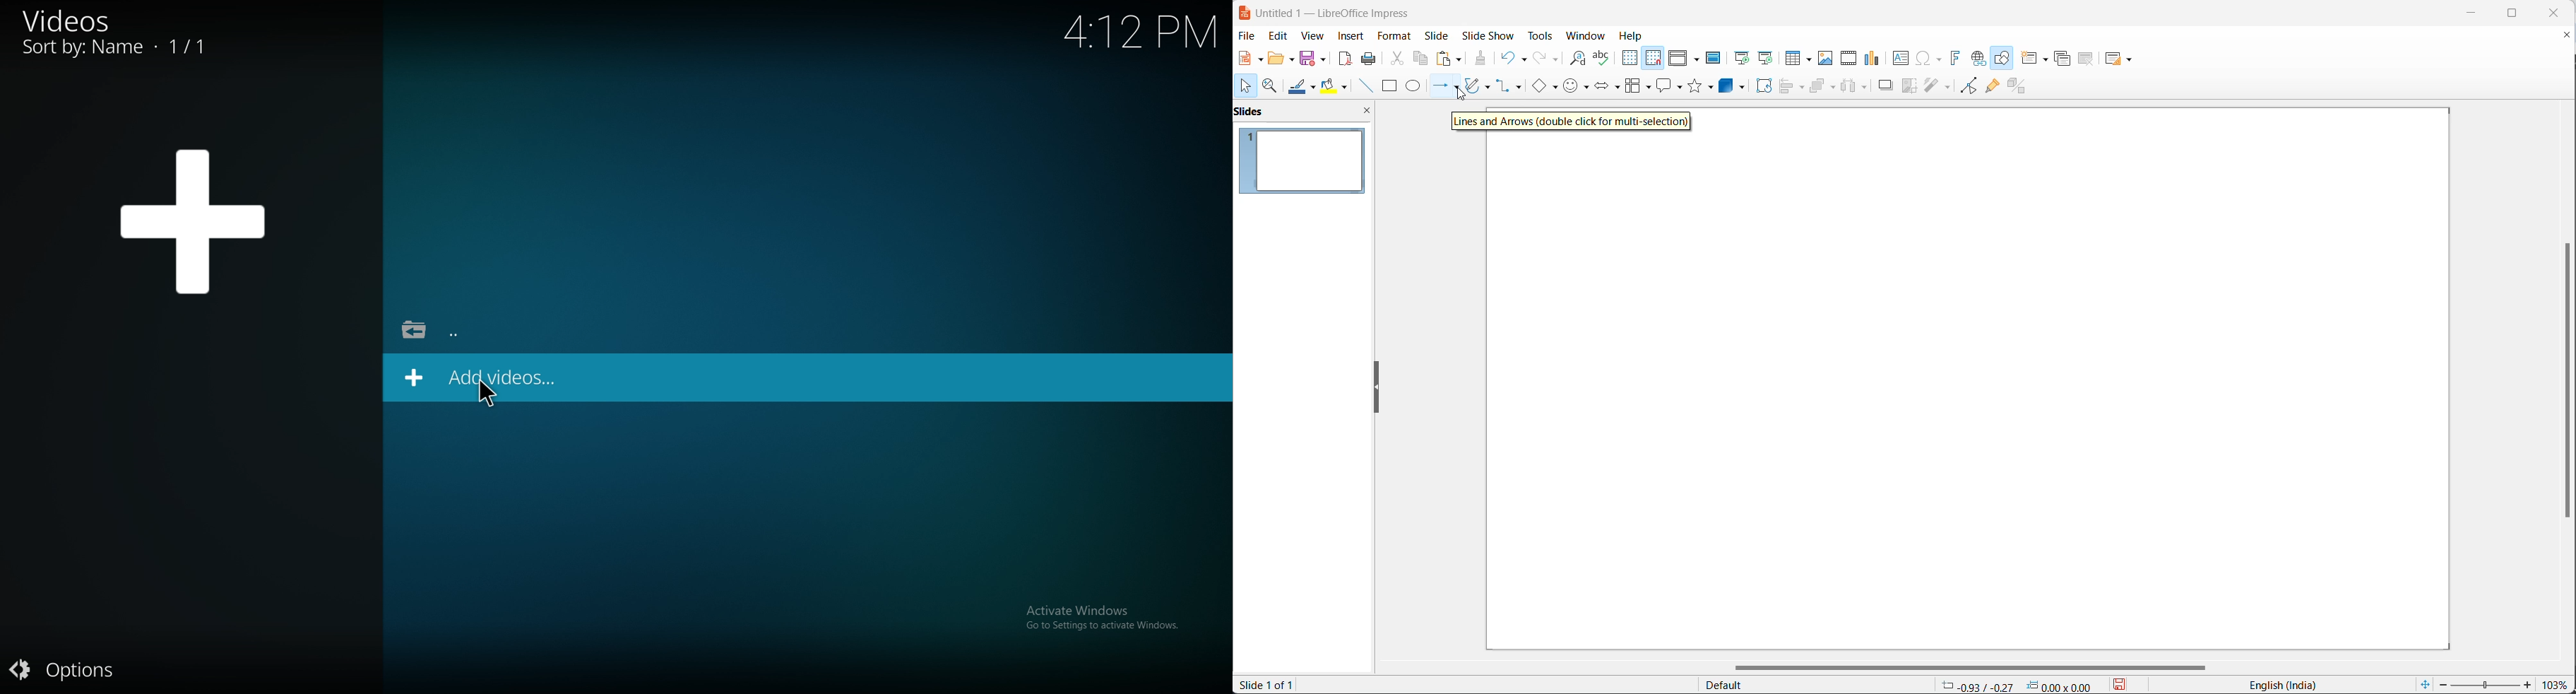  What do you see at coordinates (1336, 86) in the screenshot?
I see `fill color` at bounding box center [1336, 86].